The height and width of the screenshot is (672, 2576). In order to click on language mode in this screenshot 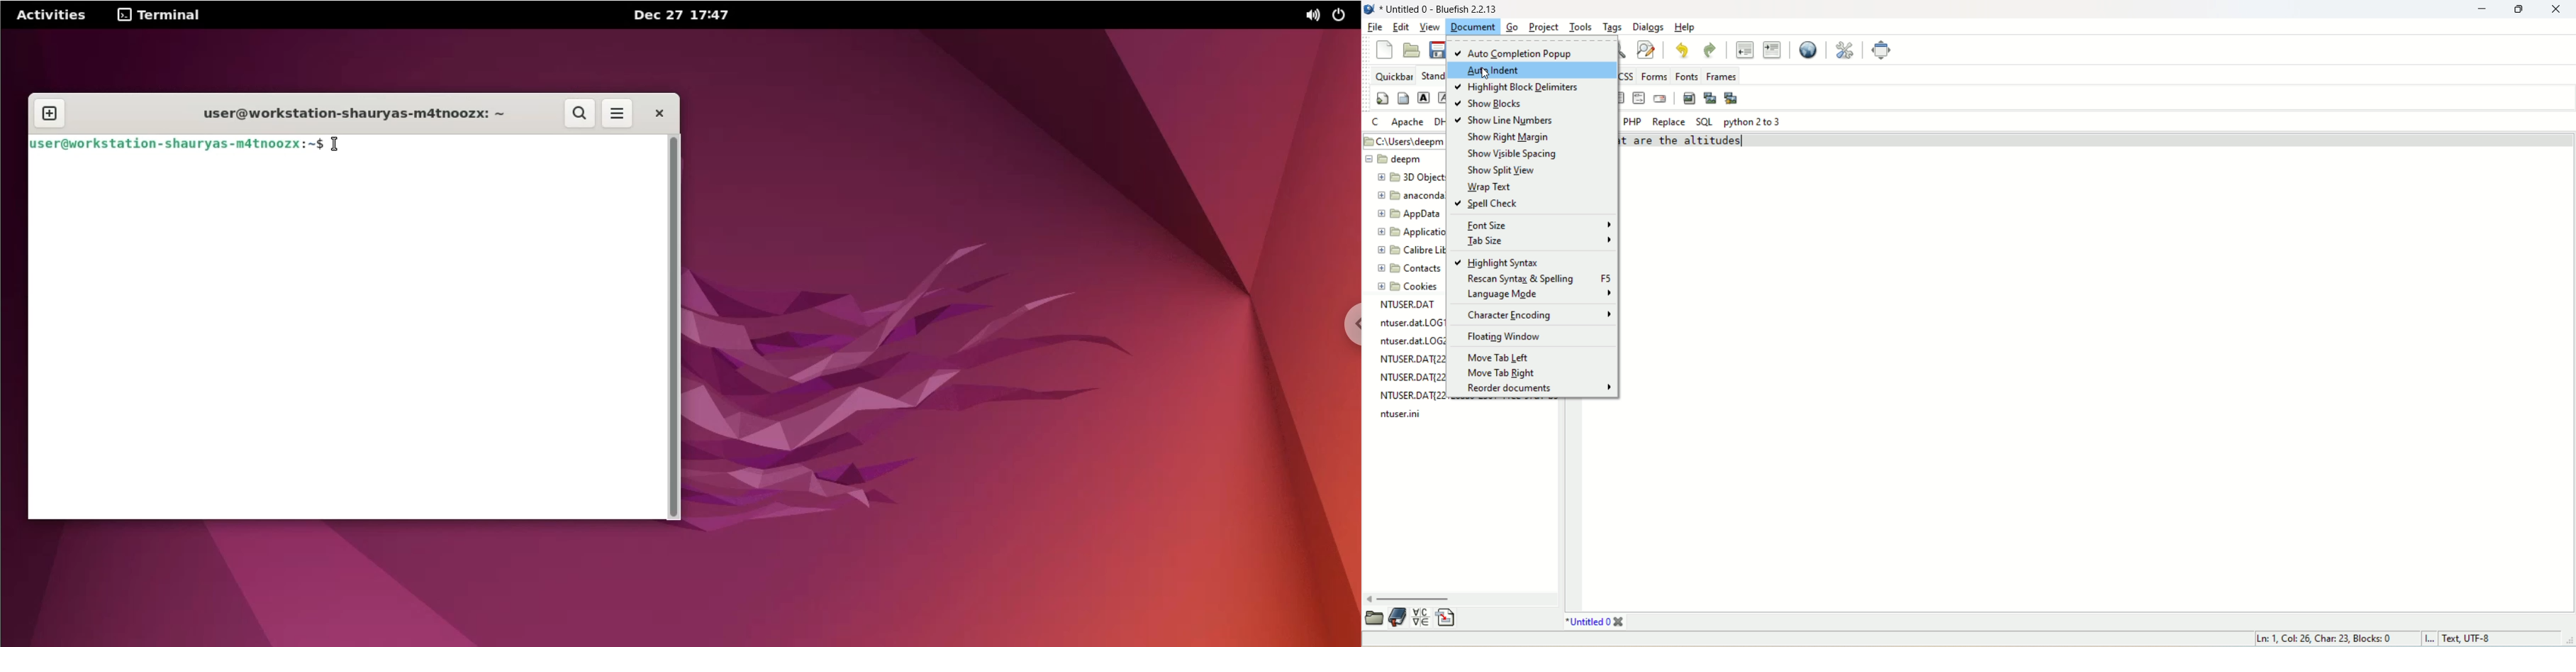, I will do `click(1535, 294)`.